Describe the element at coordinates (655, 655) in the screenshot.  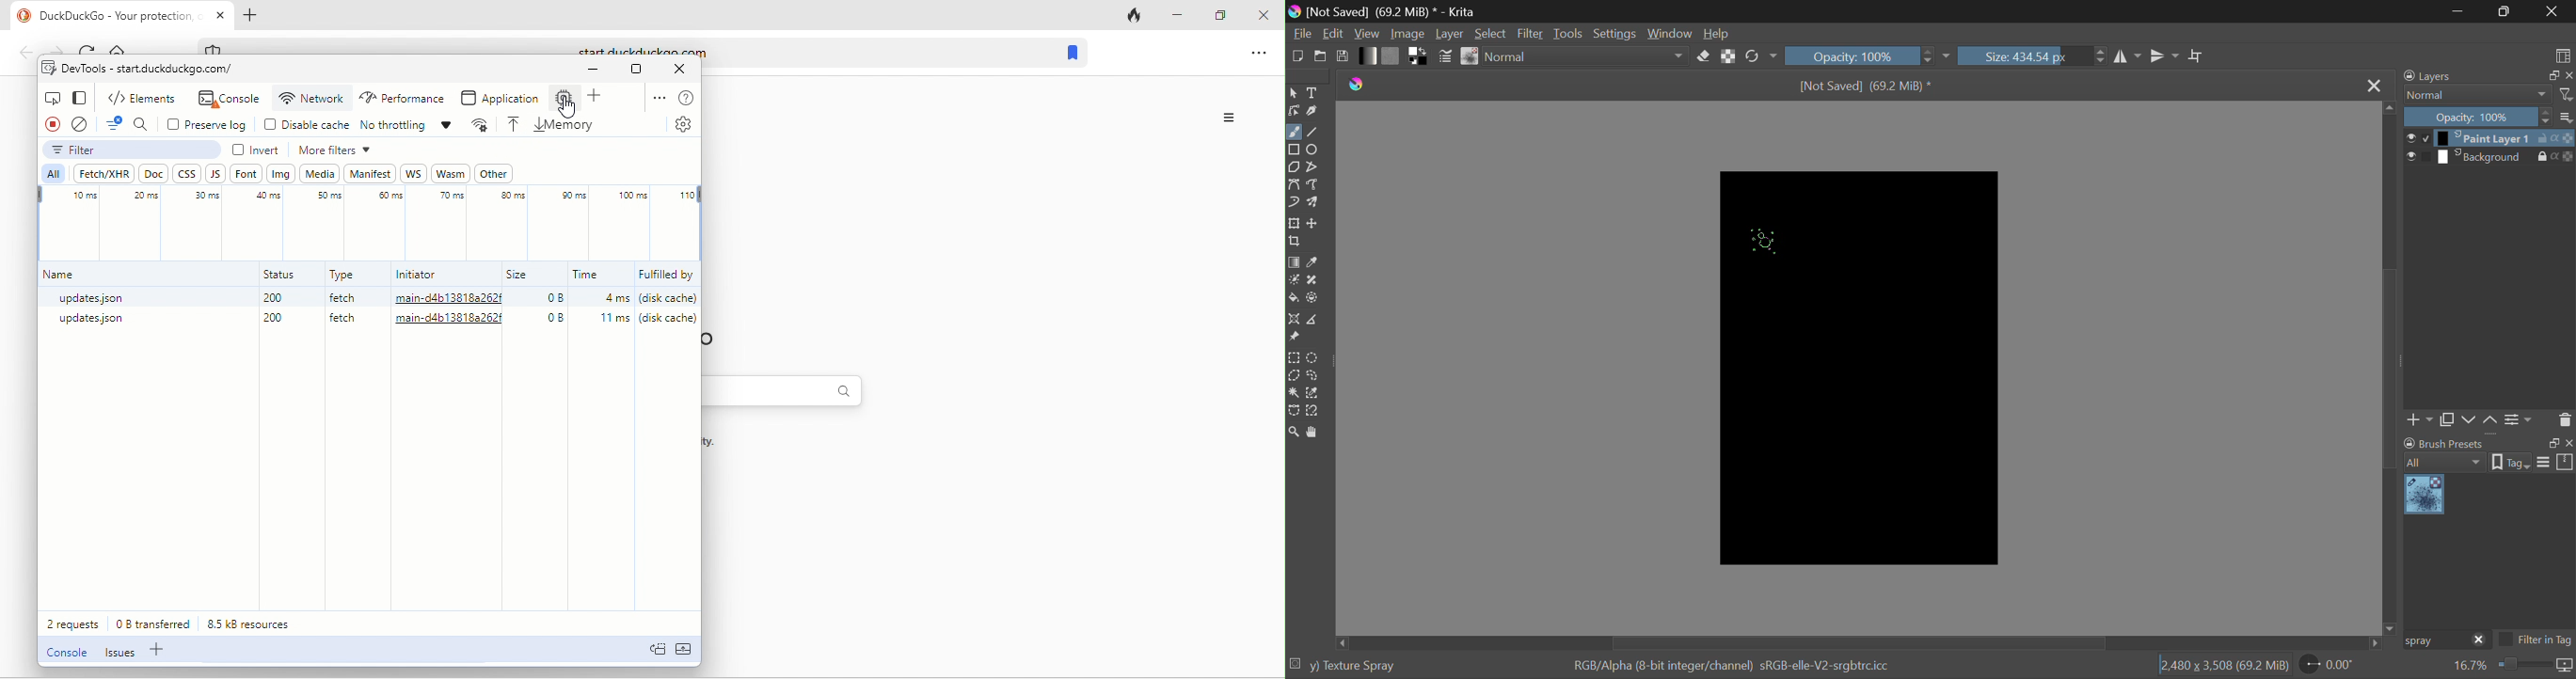
I see `doc quick view` at that location.